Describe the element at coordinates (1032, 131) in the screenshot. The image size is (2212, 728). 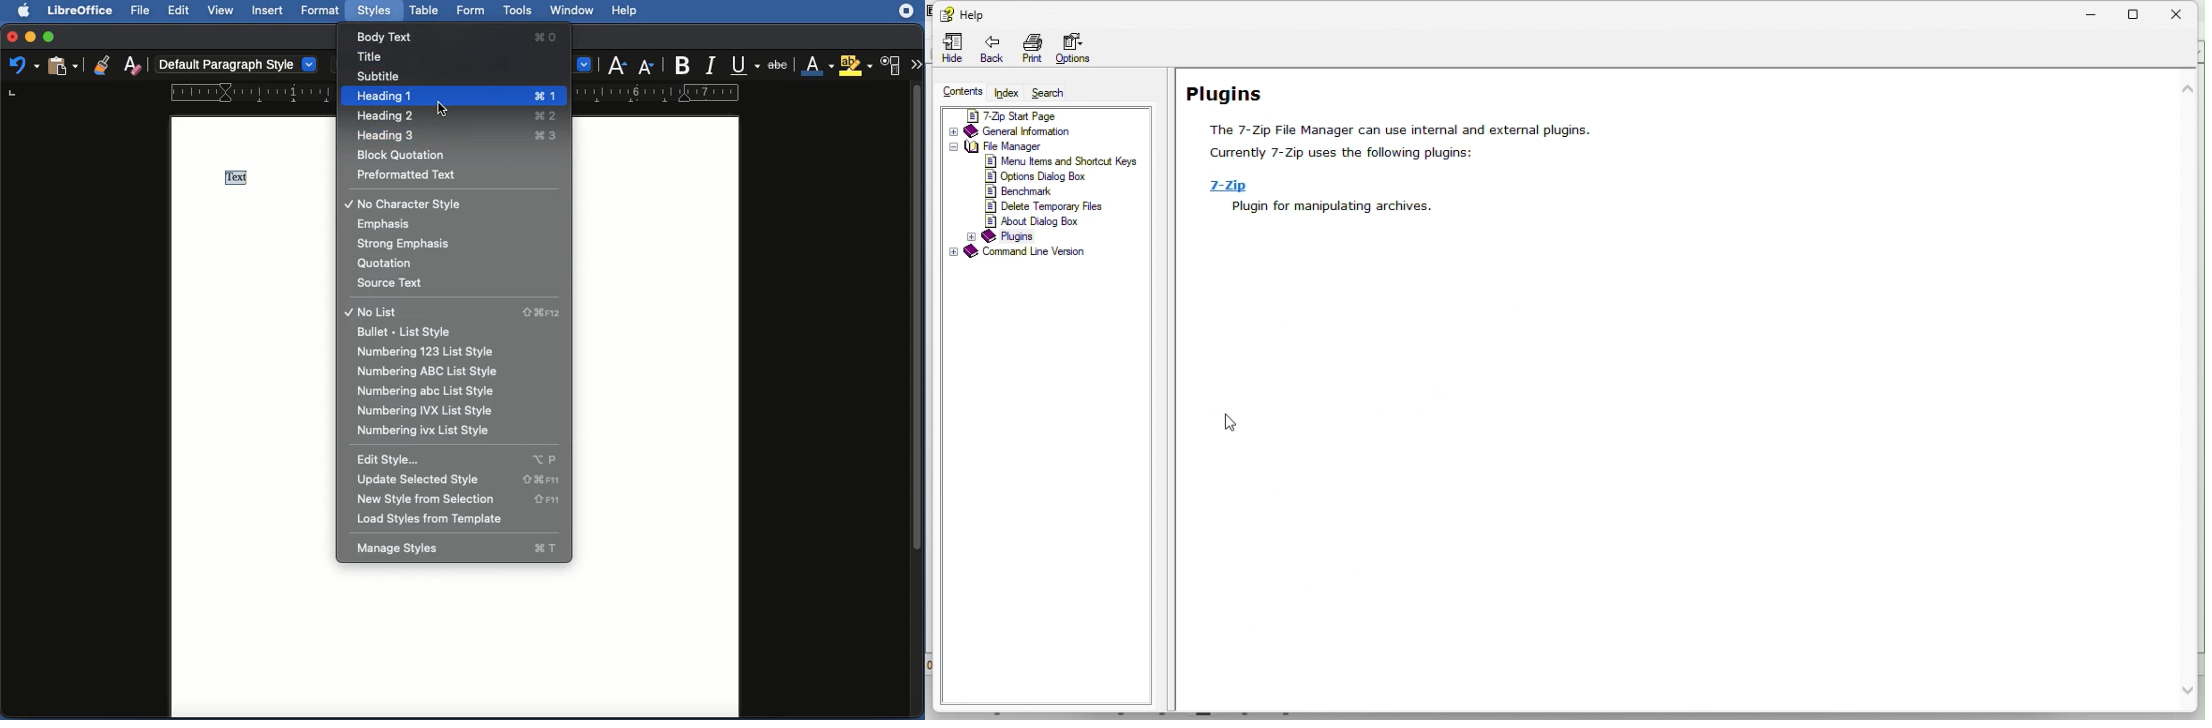
I see `General information` at that location.